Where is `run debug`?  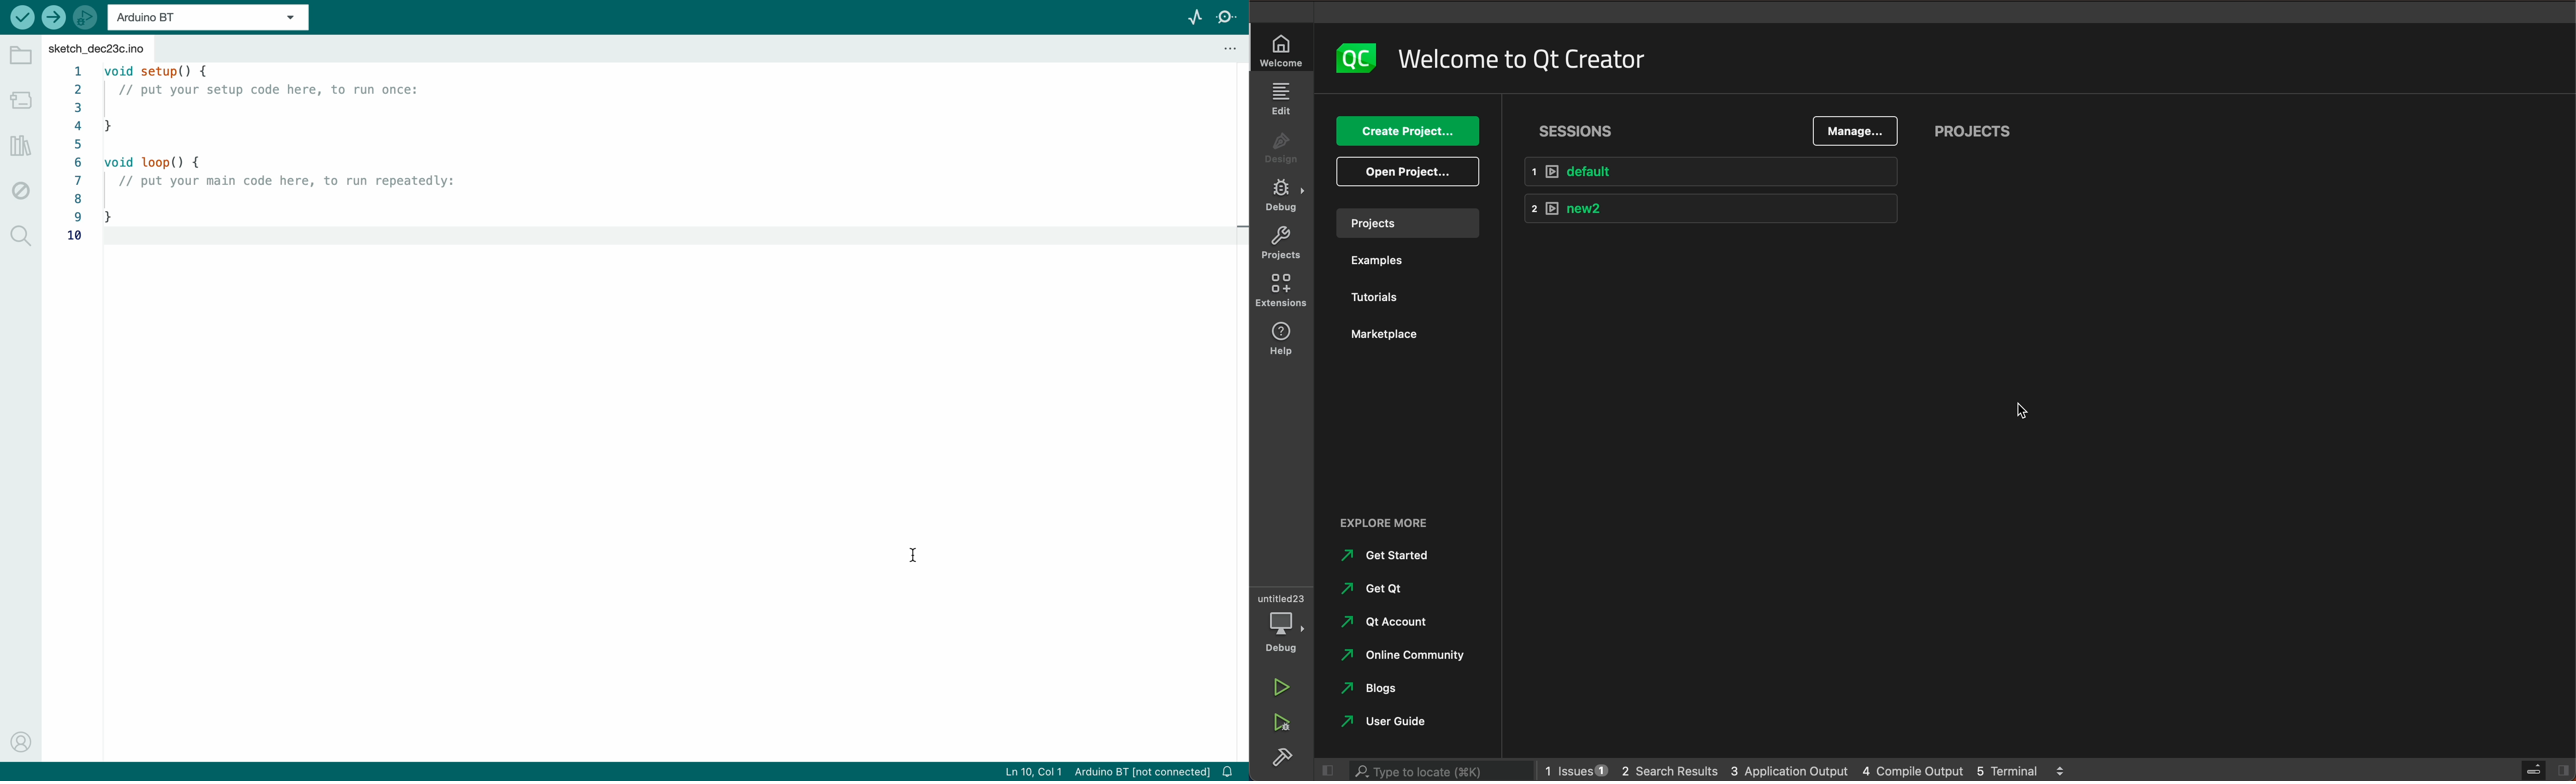
run debug is located at coordinates (1278, 722).